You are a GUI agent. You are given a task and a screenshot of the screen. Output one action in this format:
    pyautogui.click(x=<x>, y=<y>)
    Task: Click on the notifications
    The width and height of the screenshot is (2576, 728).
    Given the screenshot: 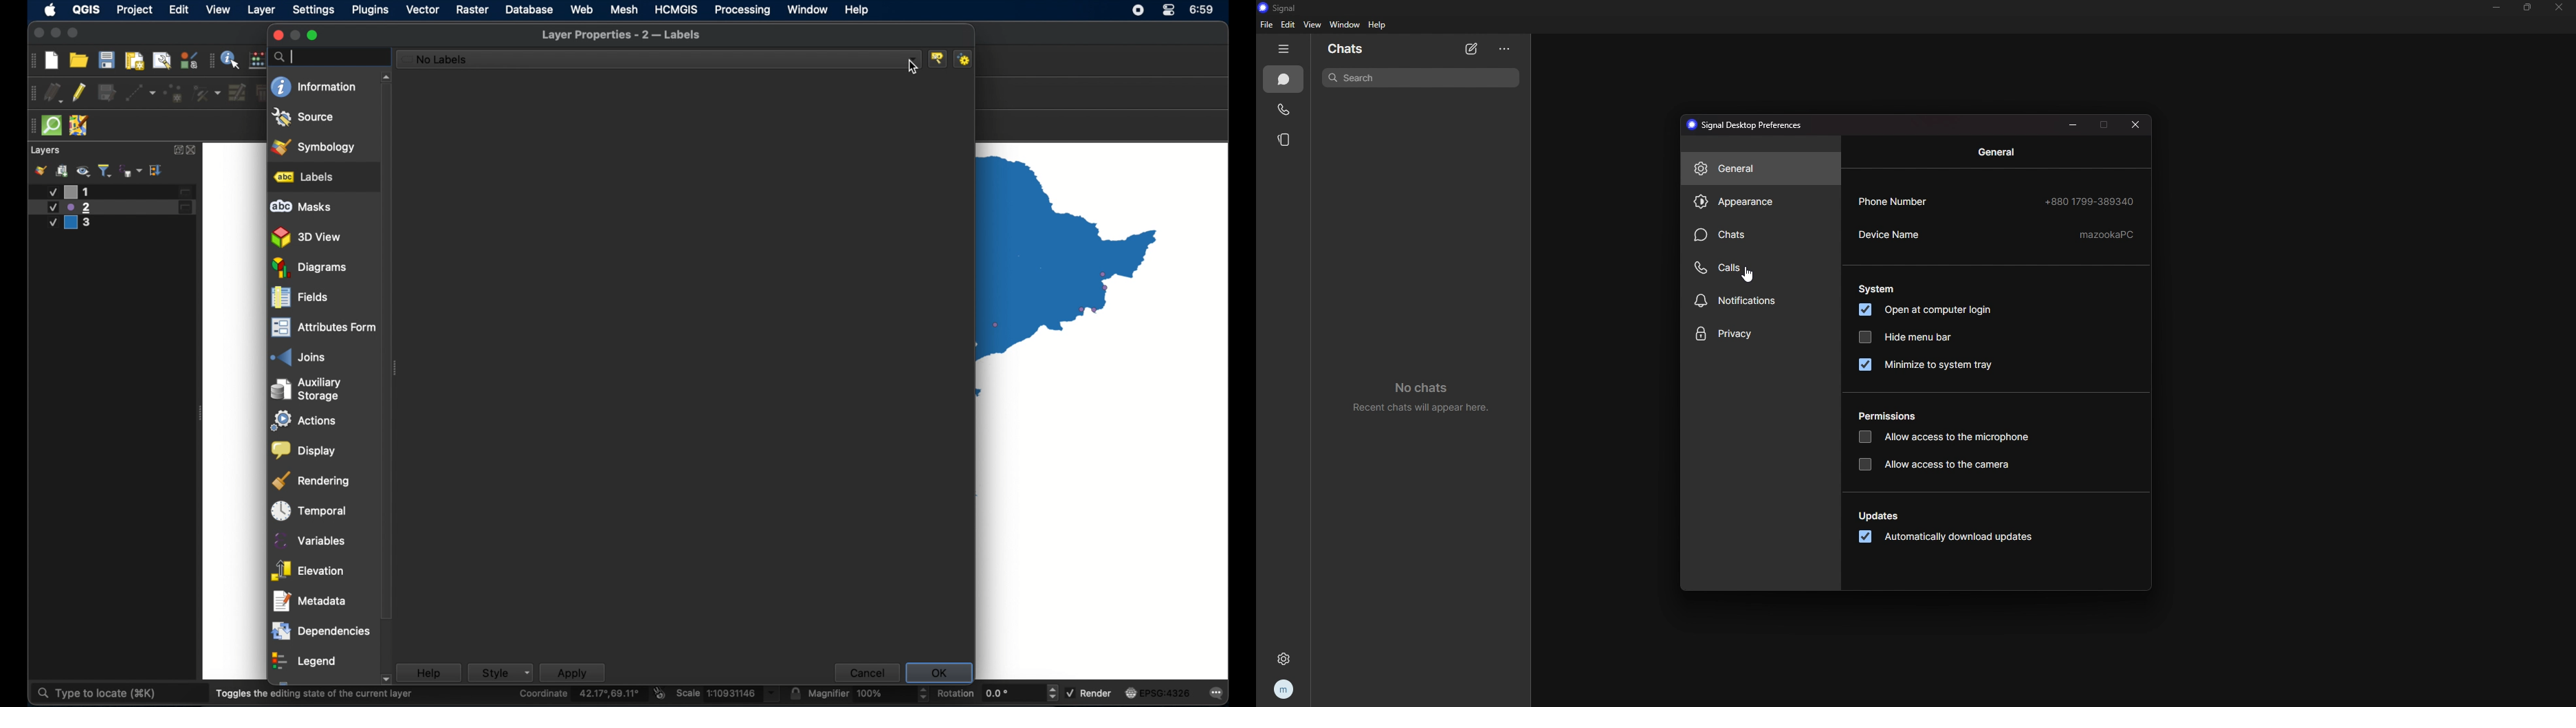 What is the action you would take?
    pyautogui.click(x=1754, y=301)
    